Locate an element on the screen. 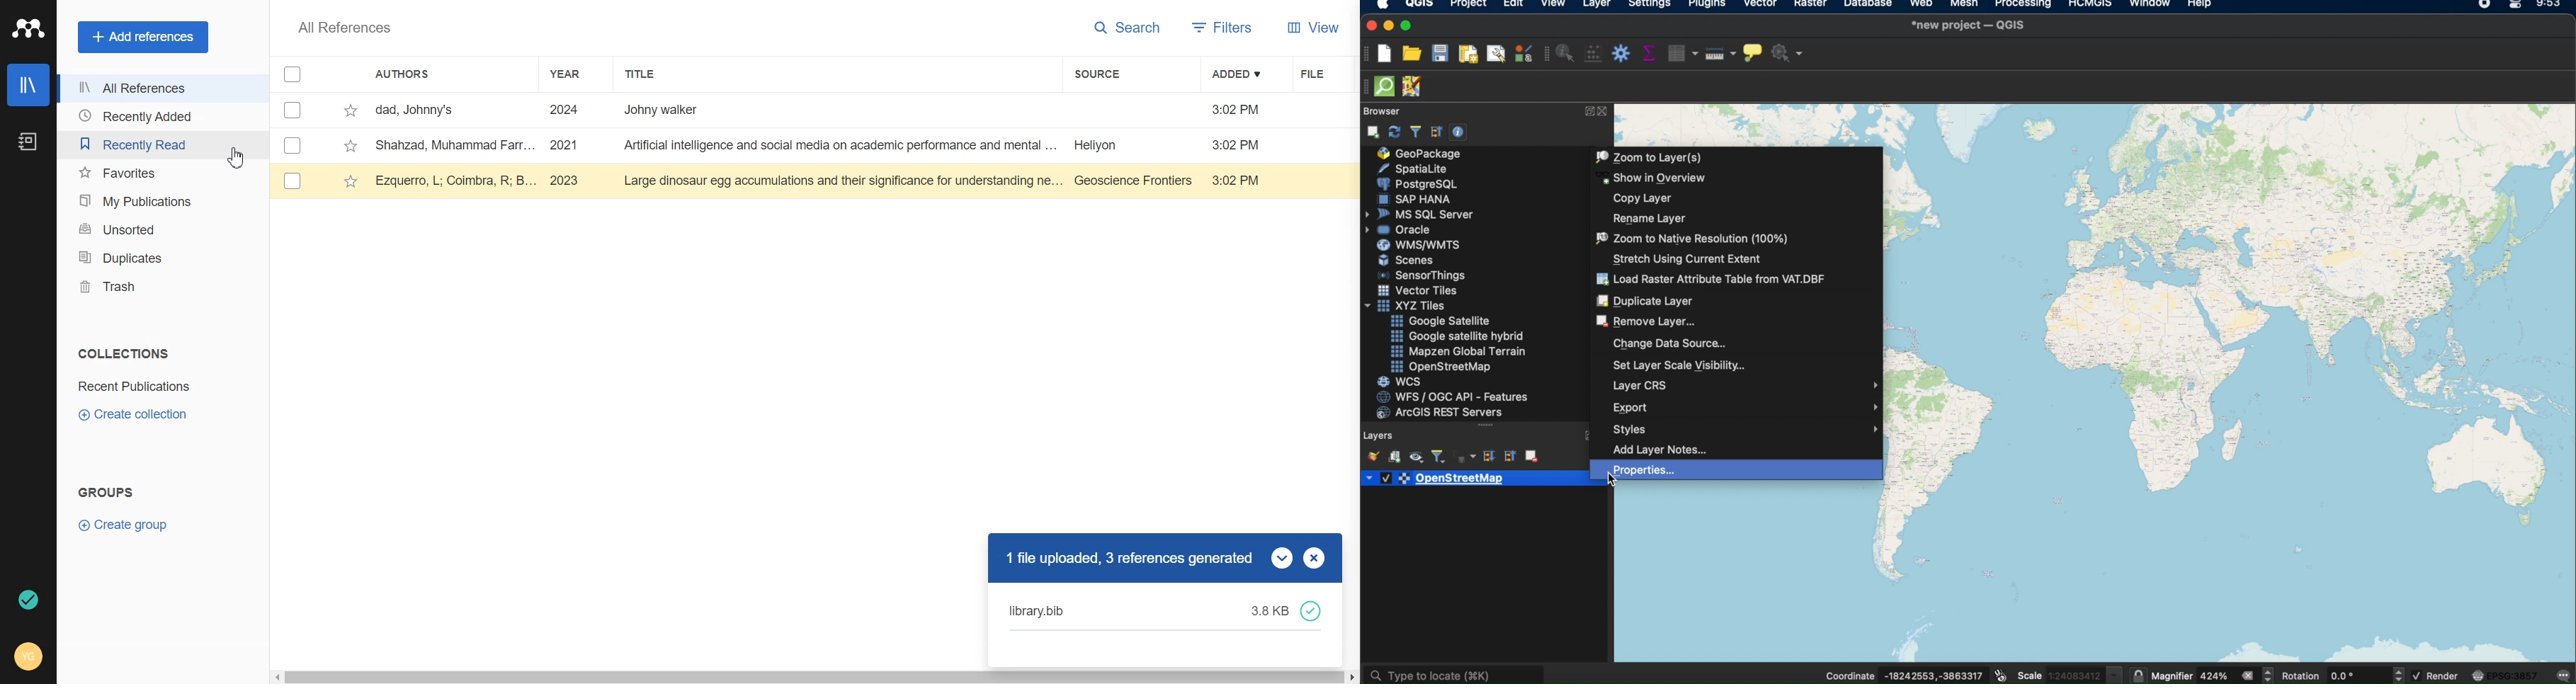 The image size is (2576, 700). add selected layers is located at coordinates (1371, 132).